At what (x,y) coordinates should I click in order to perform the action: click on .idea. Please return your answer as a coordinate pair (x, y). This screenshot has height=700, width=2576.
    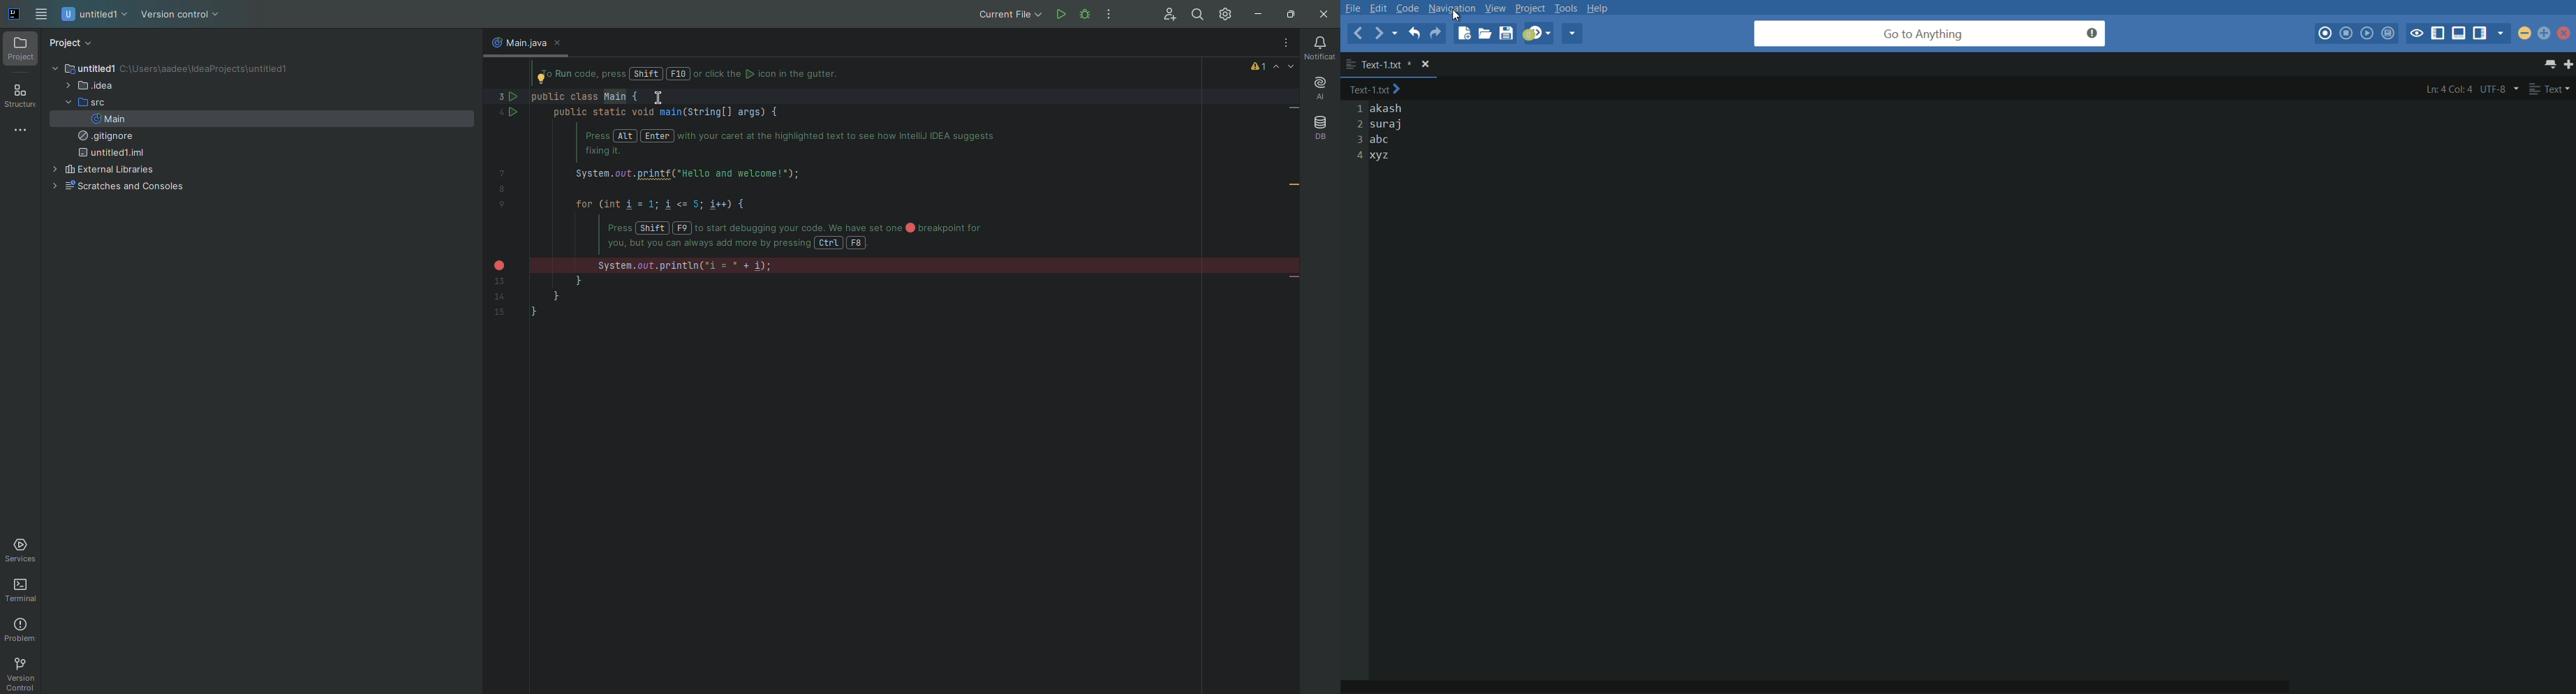
    Looking at the image, I should click on (89, 87).